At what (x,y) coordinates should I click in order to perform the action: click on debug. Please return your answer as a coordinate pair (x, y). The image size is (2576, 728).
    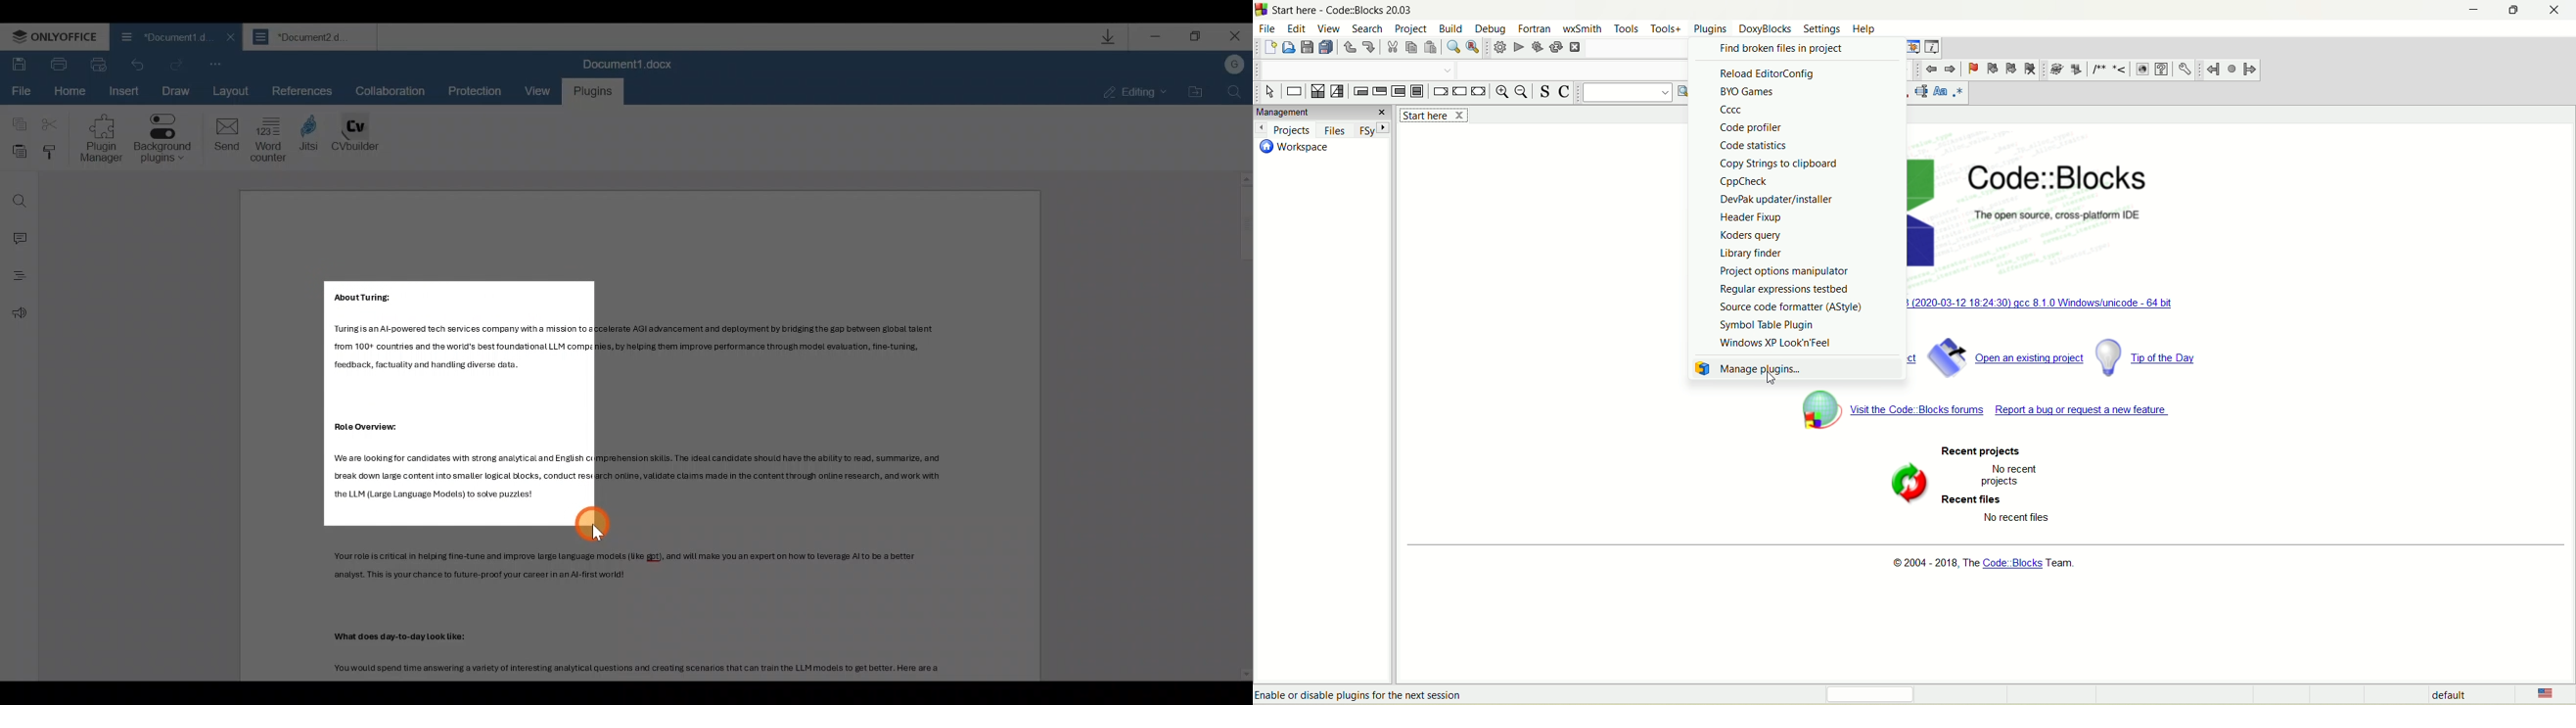
    Looking at the image, I should click on (1491, 28).